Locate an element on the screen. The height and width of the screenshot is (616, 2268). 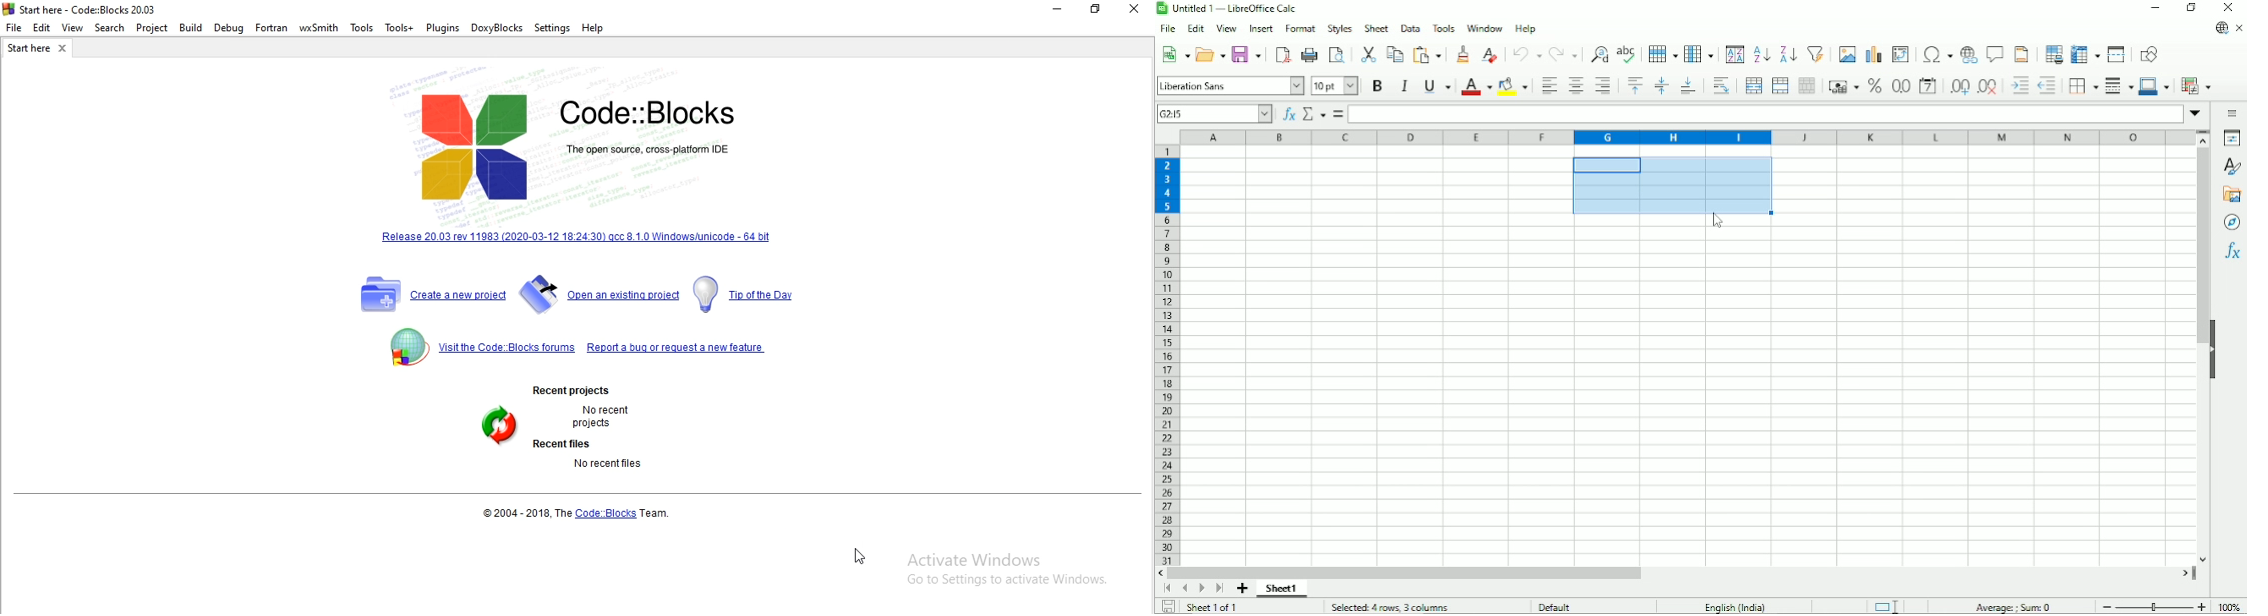
Link is located at coordinates (624, 294).